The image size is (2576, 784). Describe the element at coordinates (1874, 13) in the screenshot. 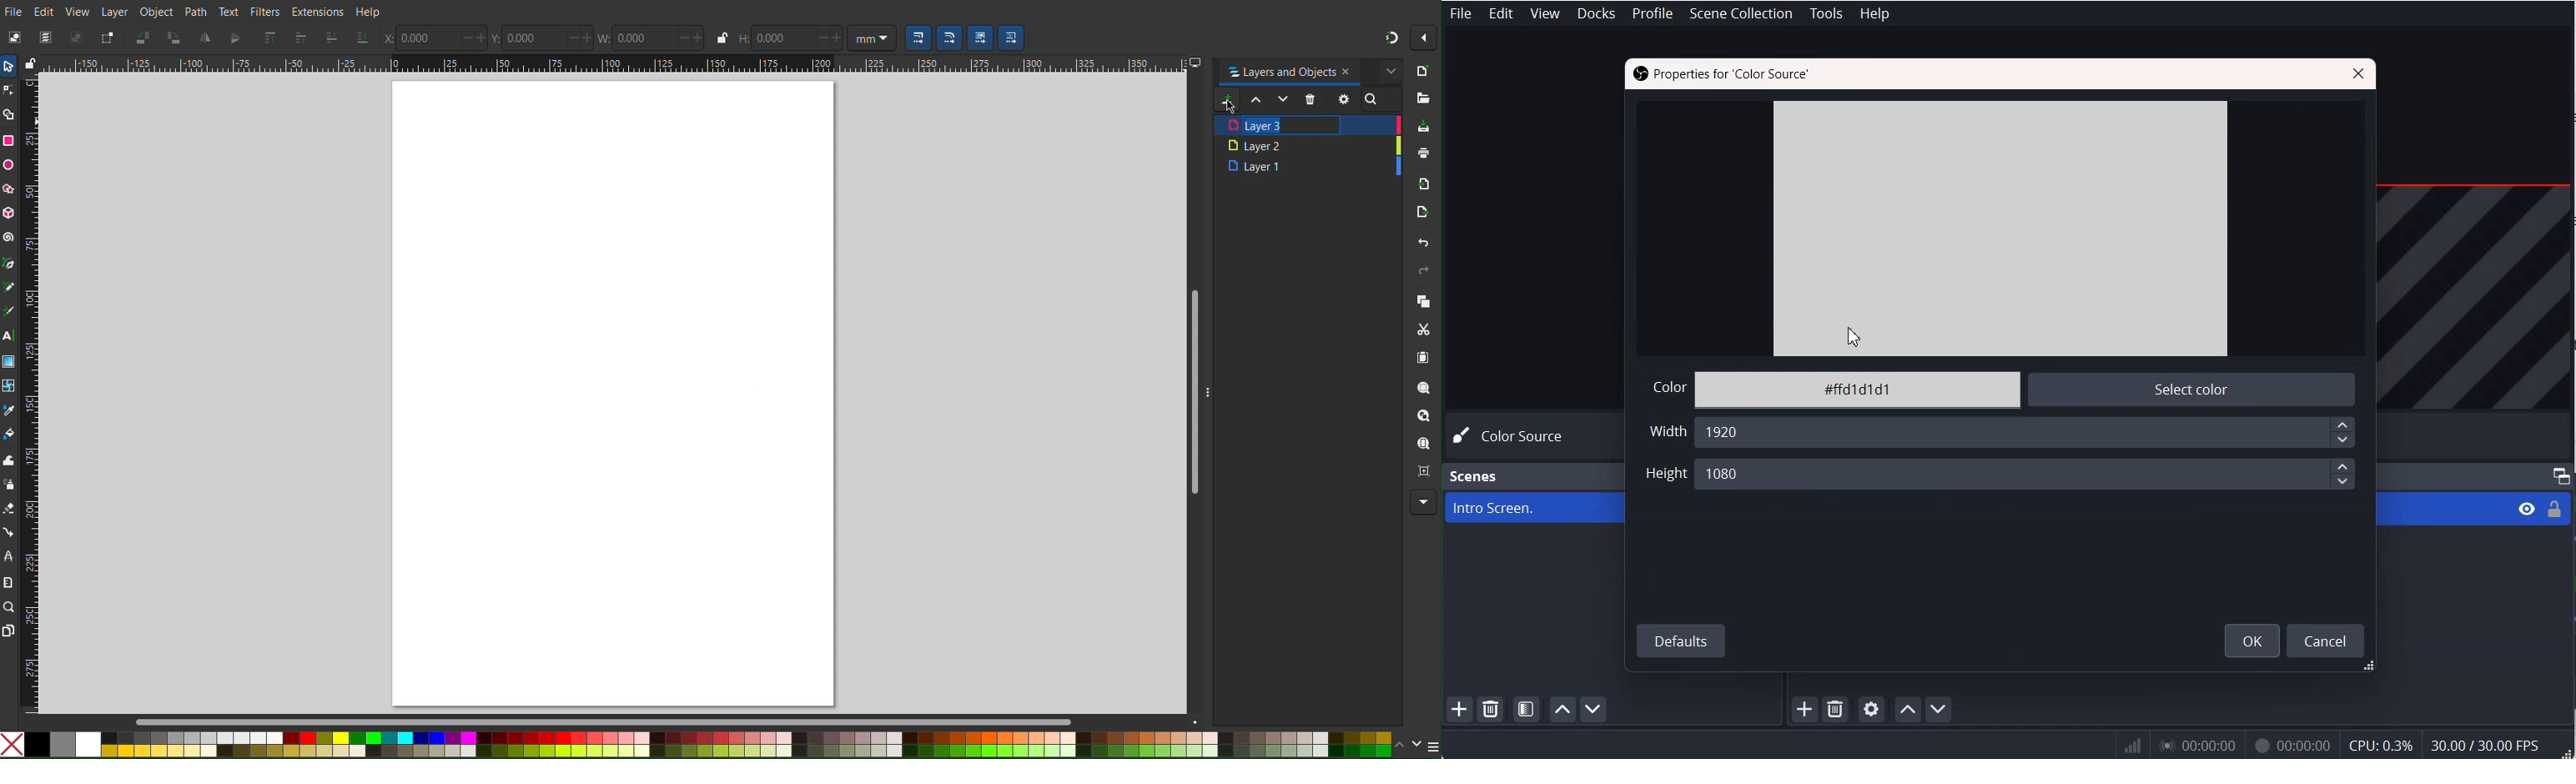

I see `Help` at that location.